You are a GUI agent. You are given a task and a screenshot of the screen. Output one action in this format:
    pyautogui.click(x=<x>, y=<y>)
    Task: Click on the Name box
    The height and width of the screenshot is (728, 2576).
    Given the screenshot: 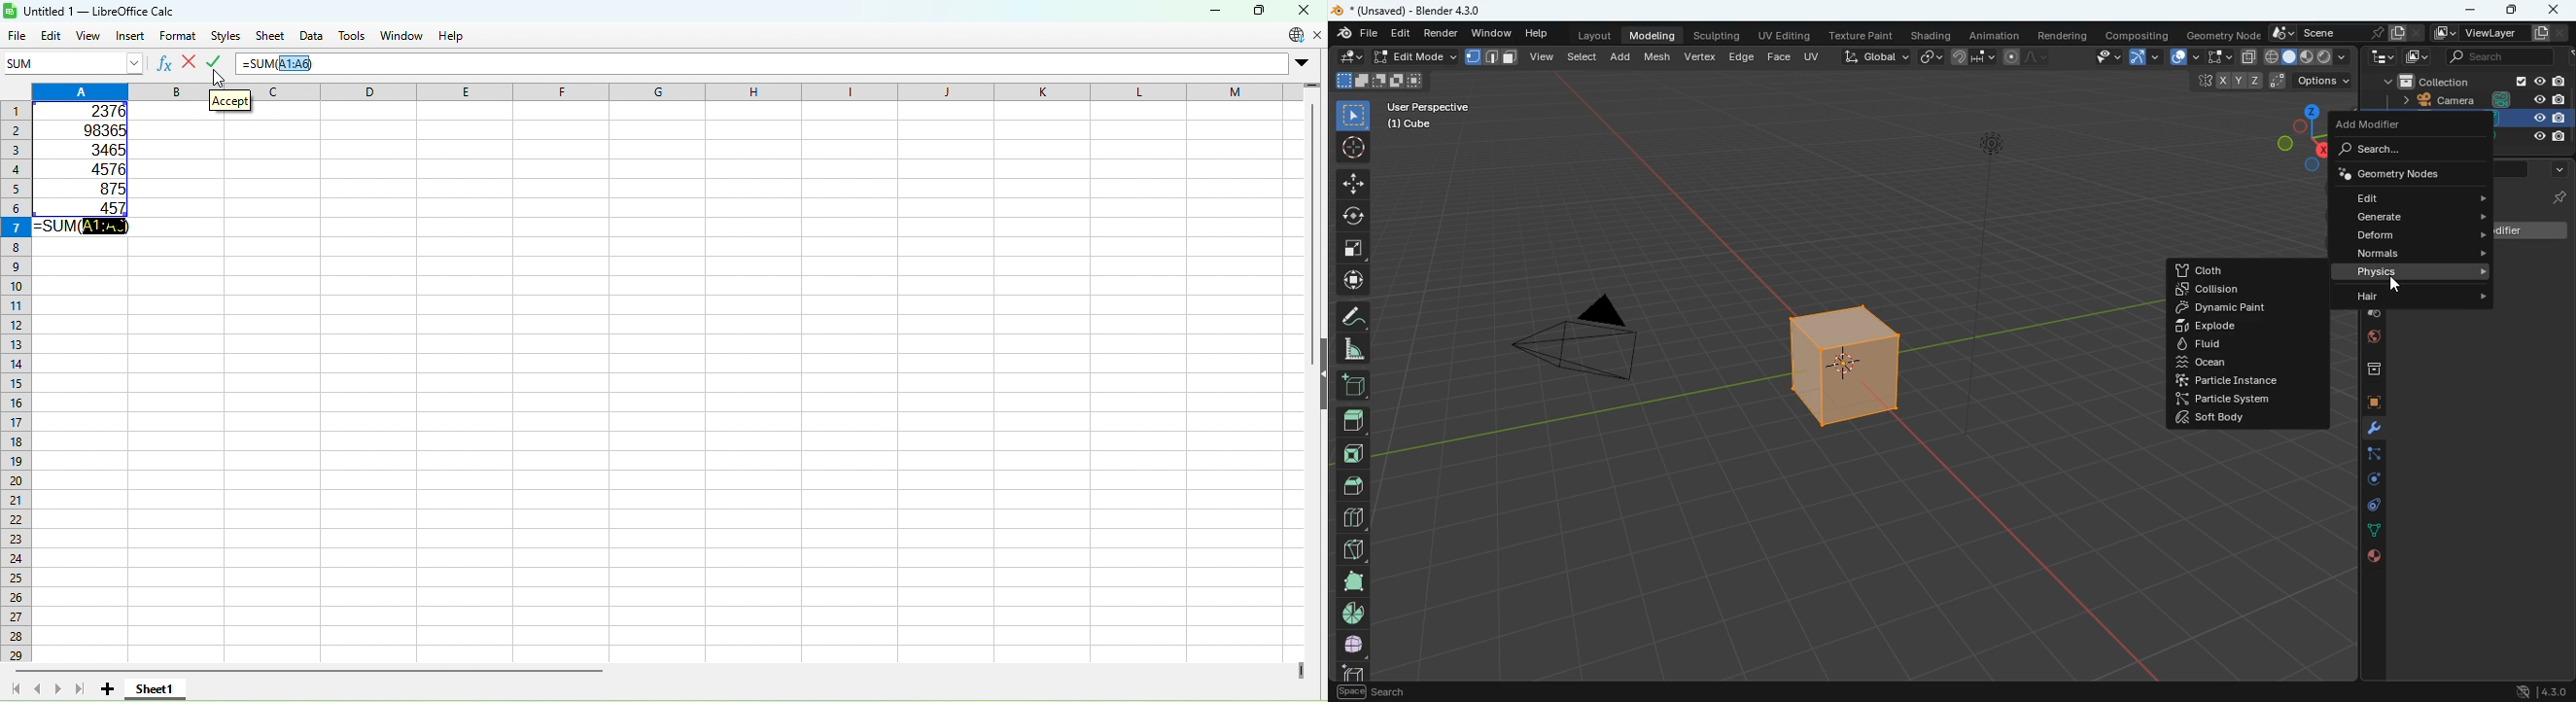 What is the action you would take?
    pyautogui.click(x=120, y=61)
    